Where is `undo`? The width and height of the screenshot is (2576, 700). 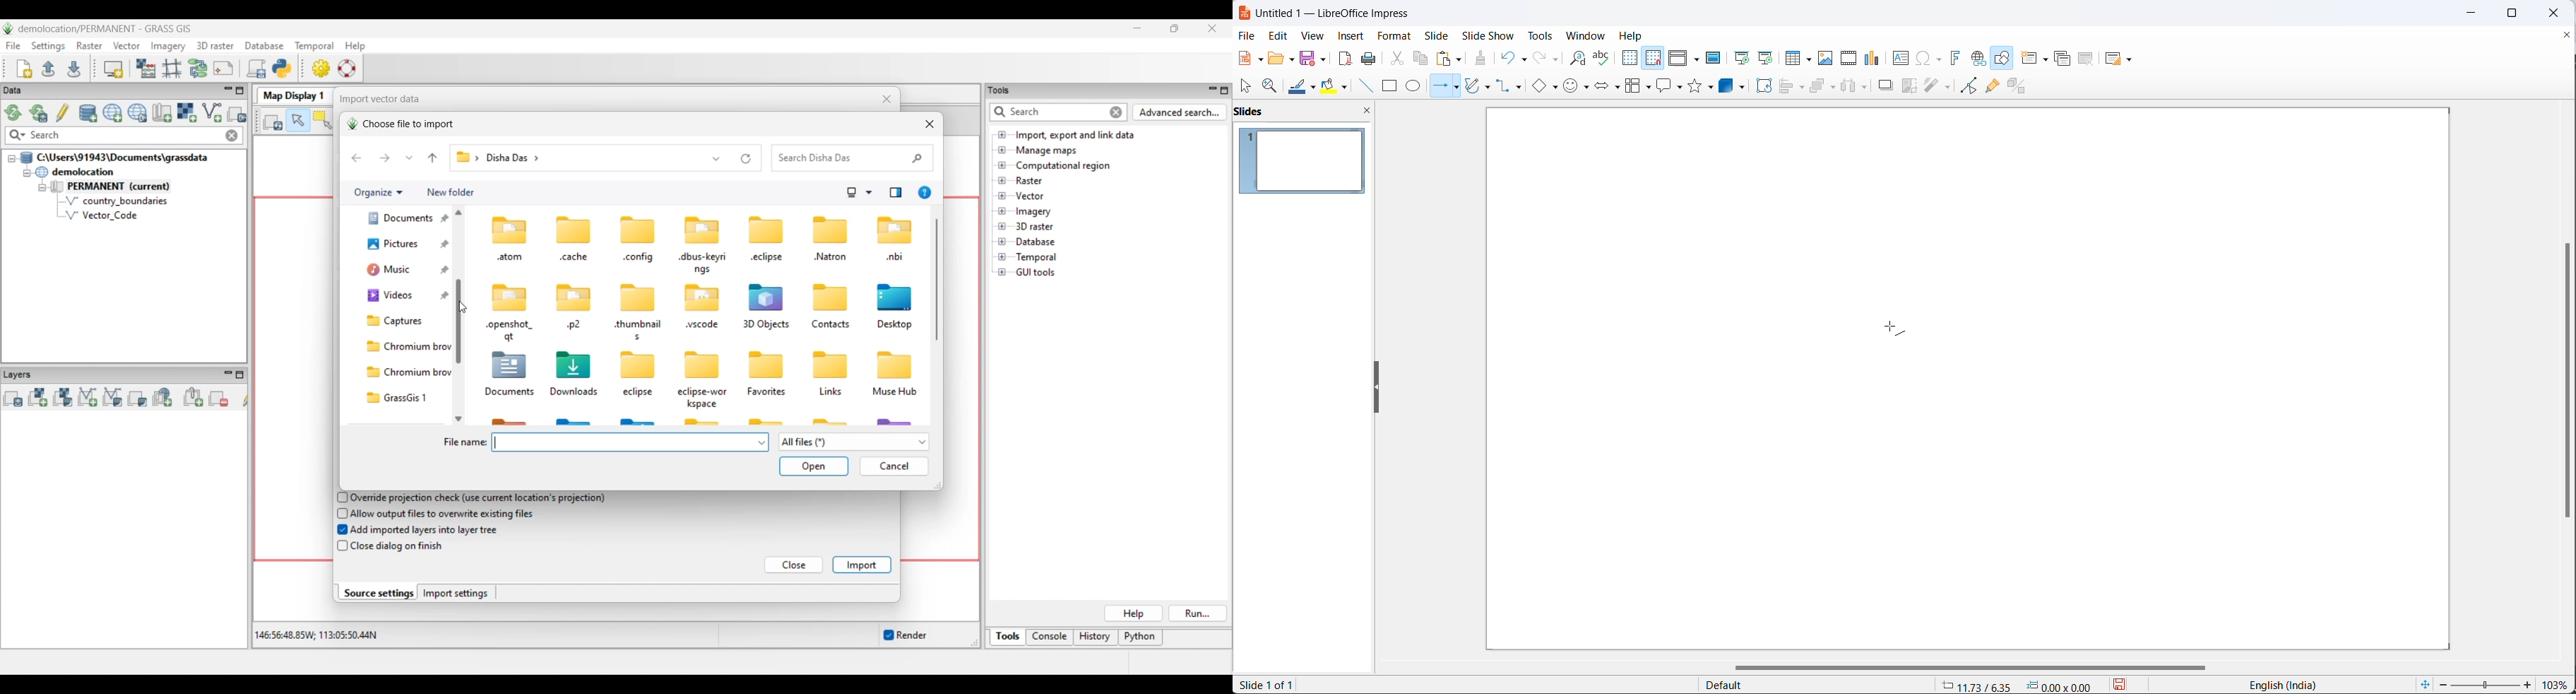
undo is located at coordinates (1513, 57).